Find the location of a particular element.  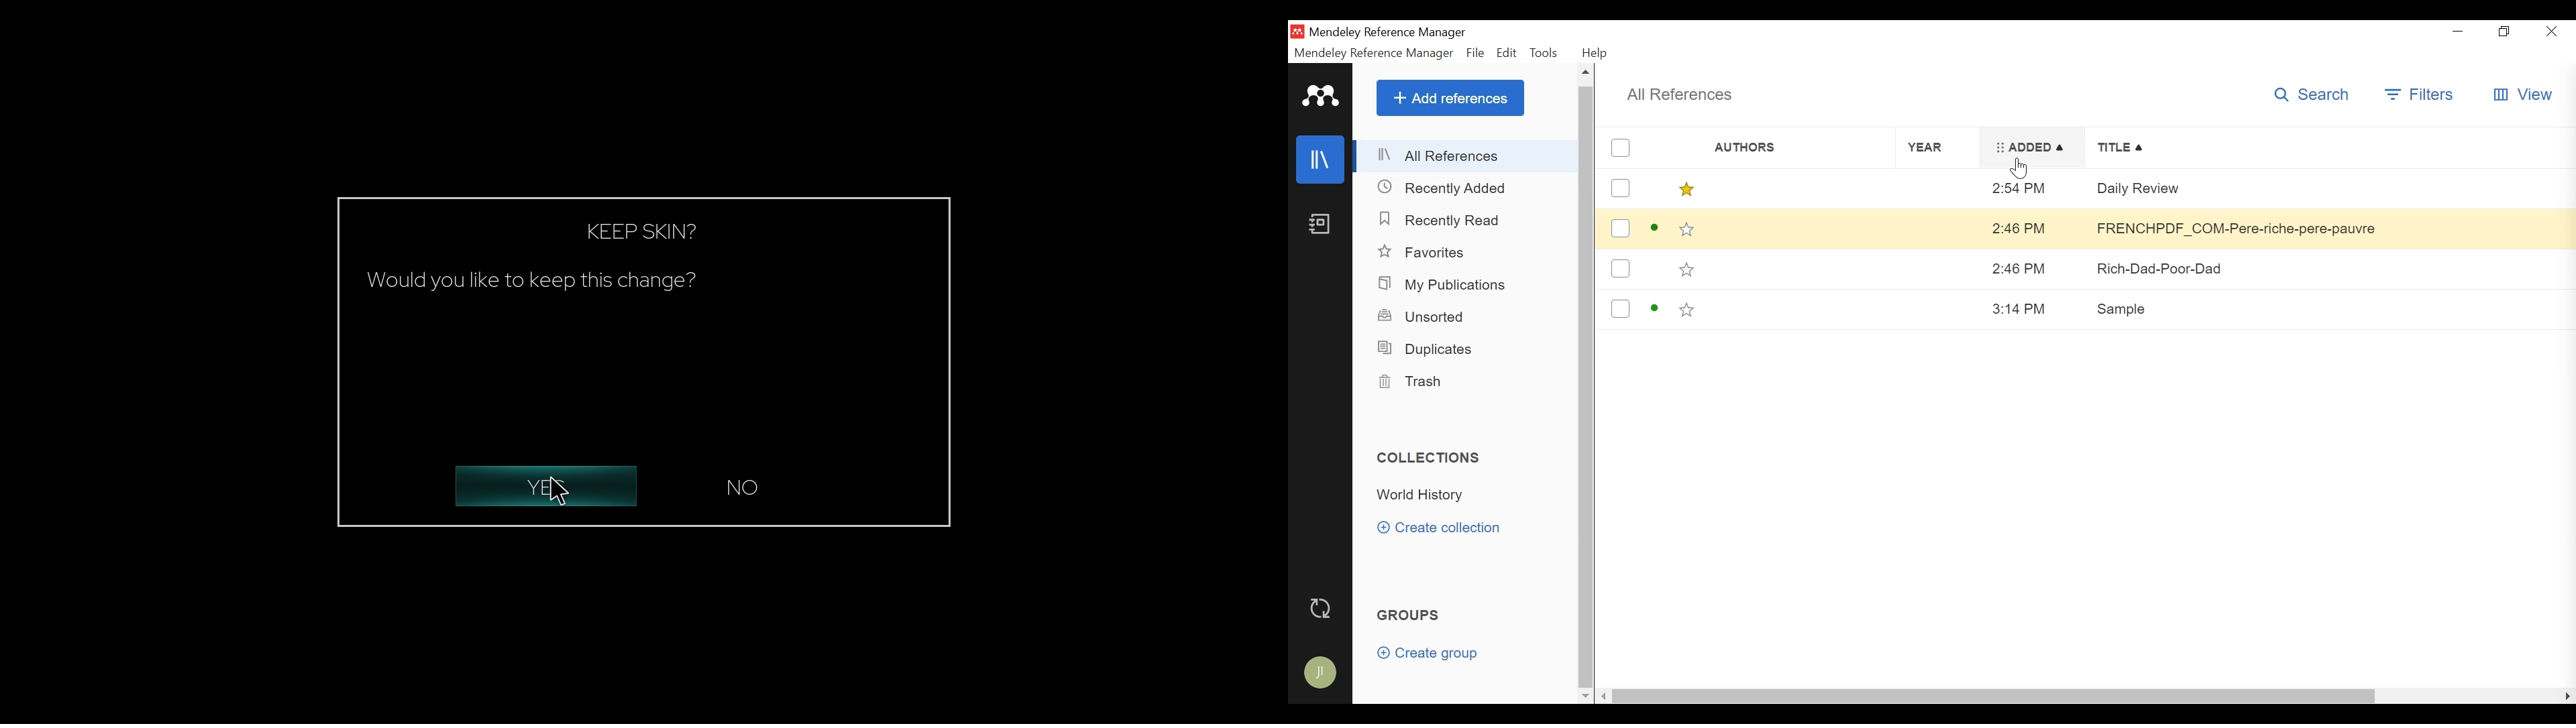

cursor is located at coordinates (564, 489).